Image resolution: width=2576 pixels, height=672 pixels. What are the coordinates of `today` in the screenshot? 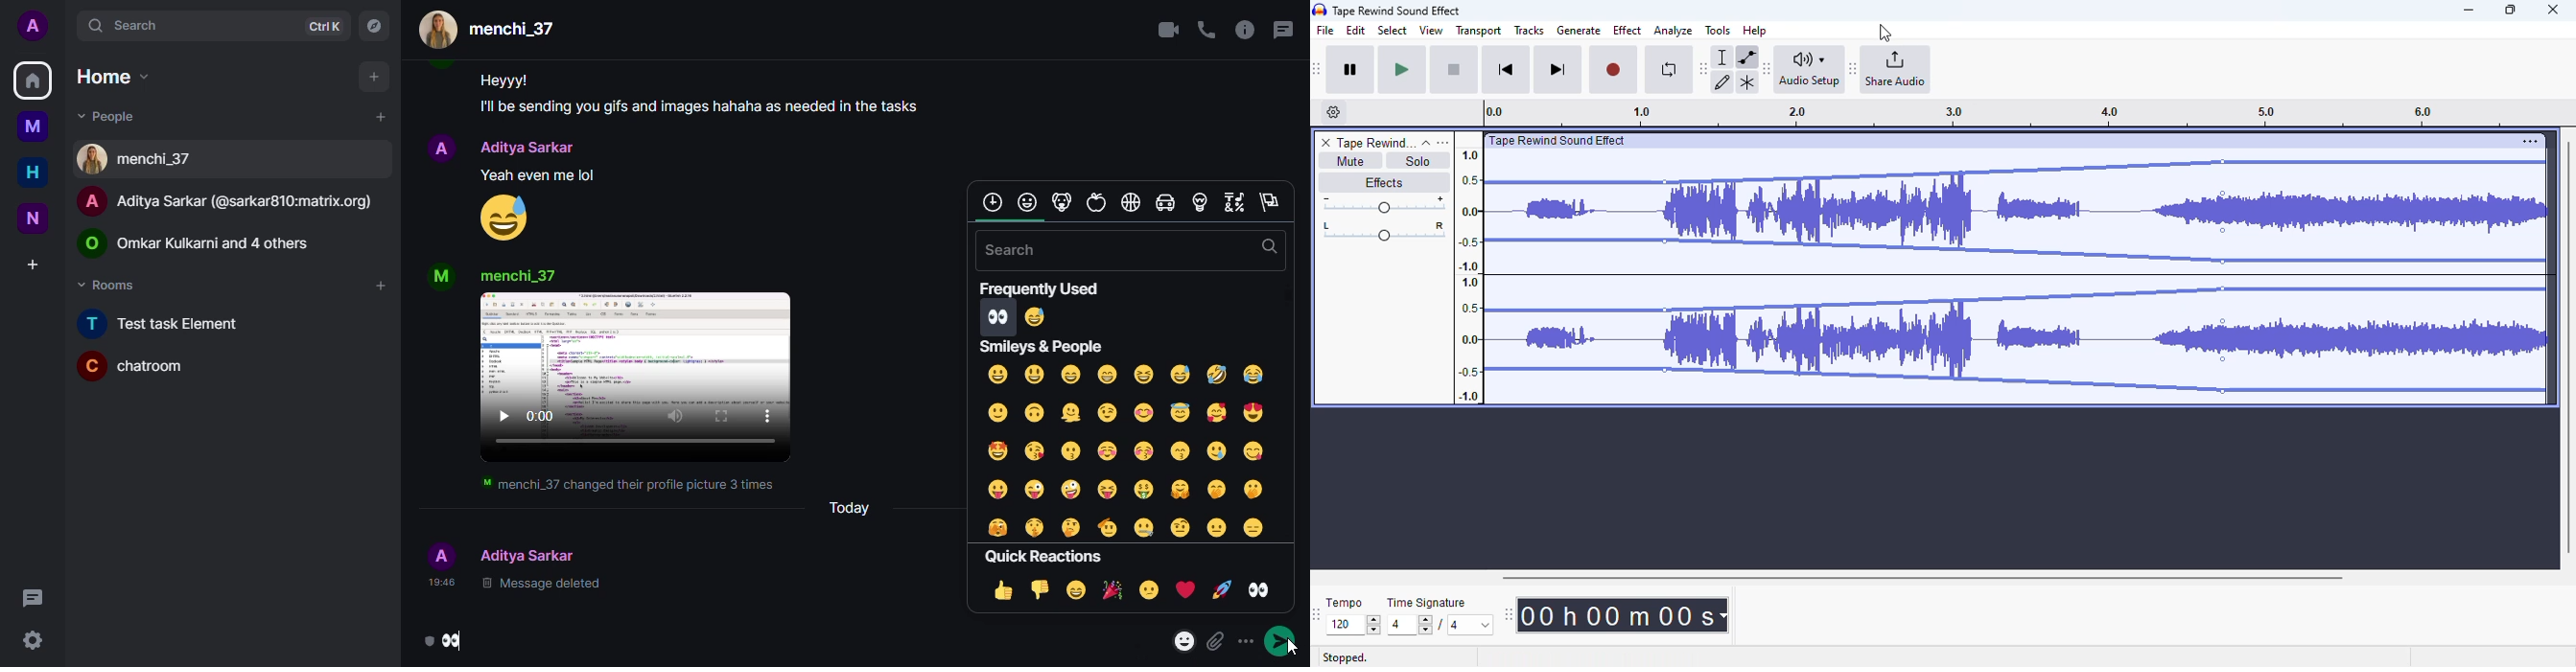 It's located at (850, 507).